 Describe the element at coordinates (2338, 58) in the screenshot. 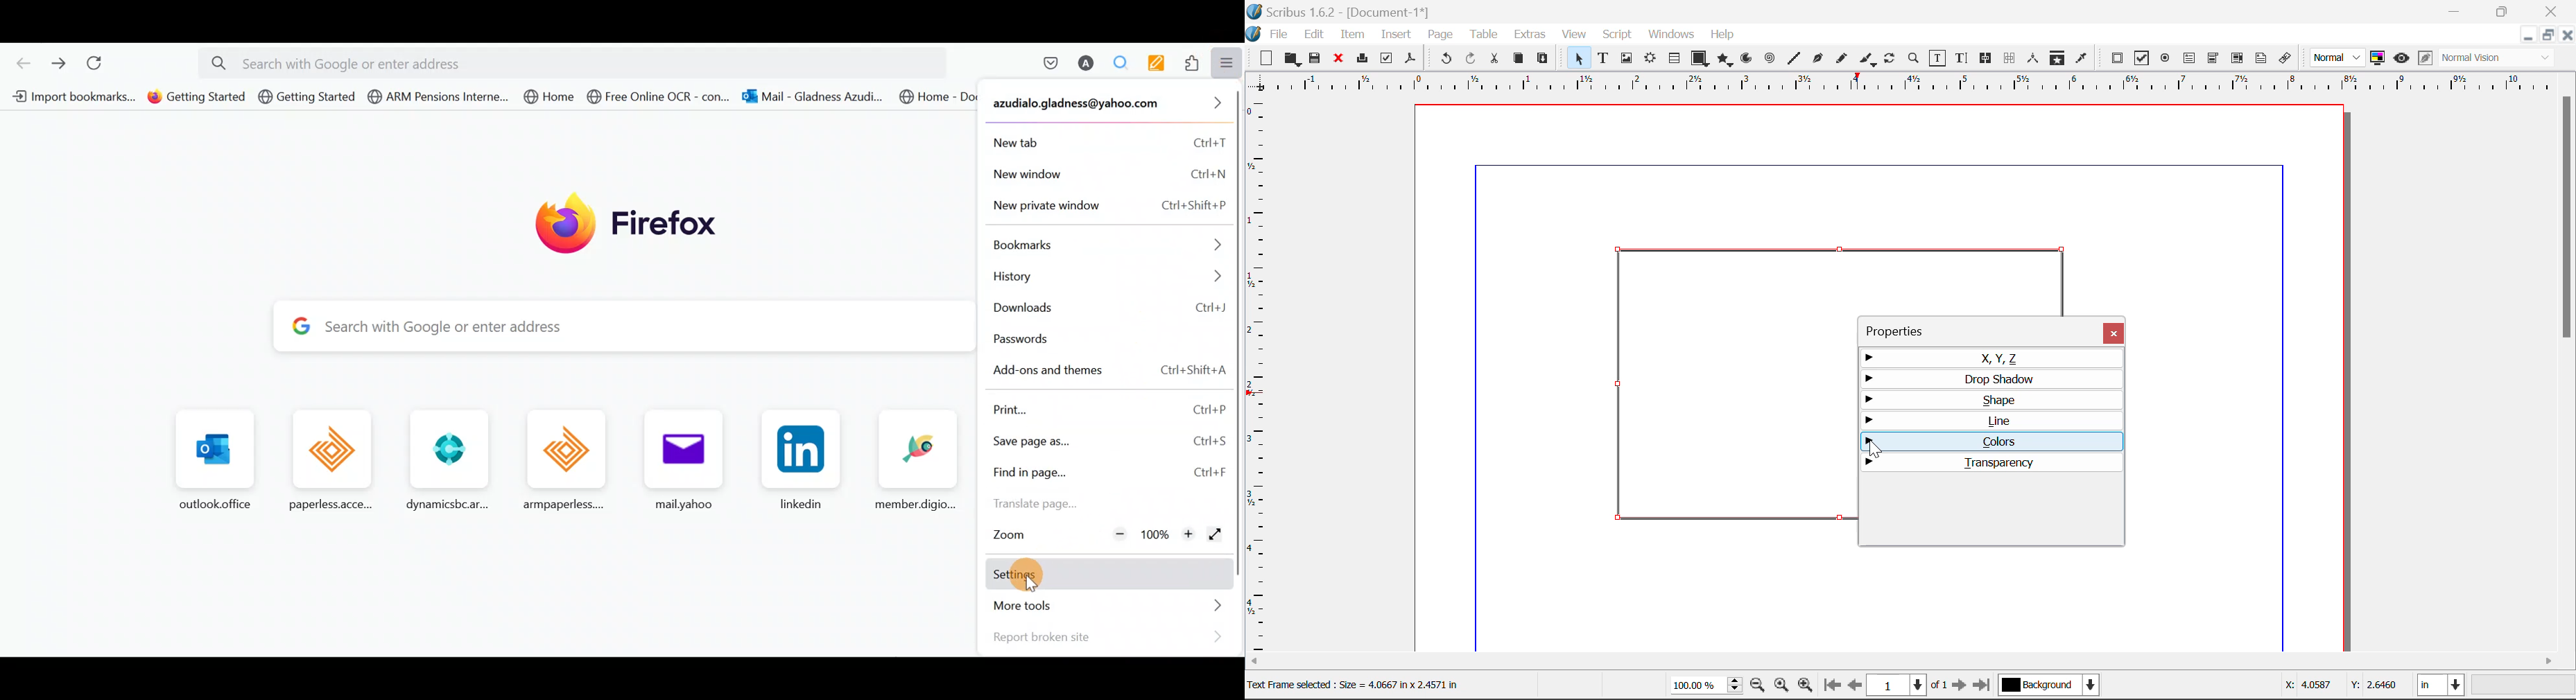

I see `Preview Mode` at that location.